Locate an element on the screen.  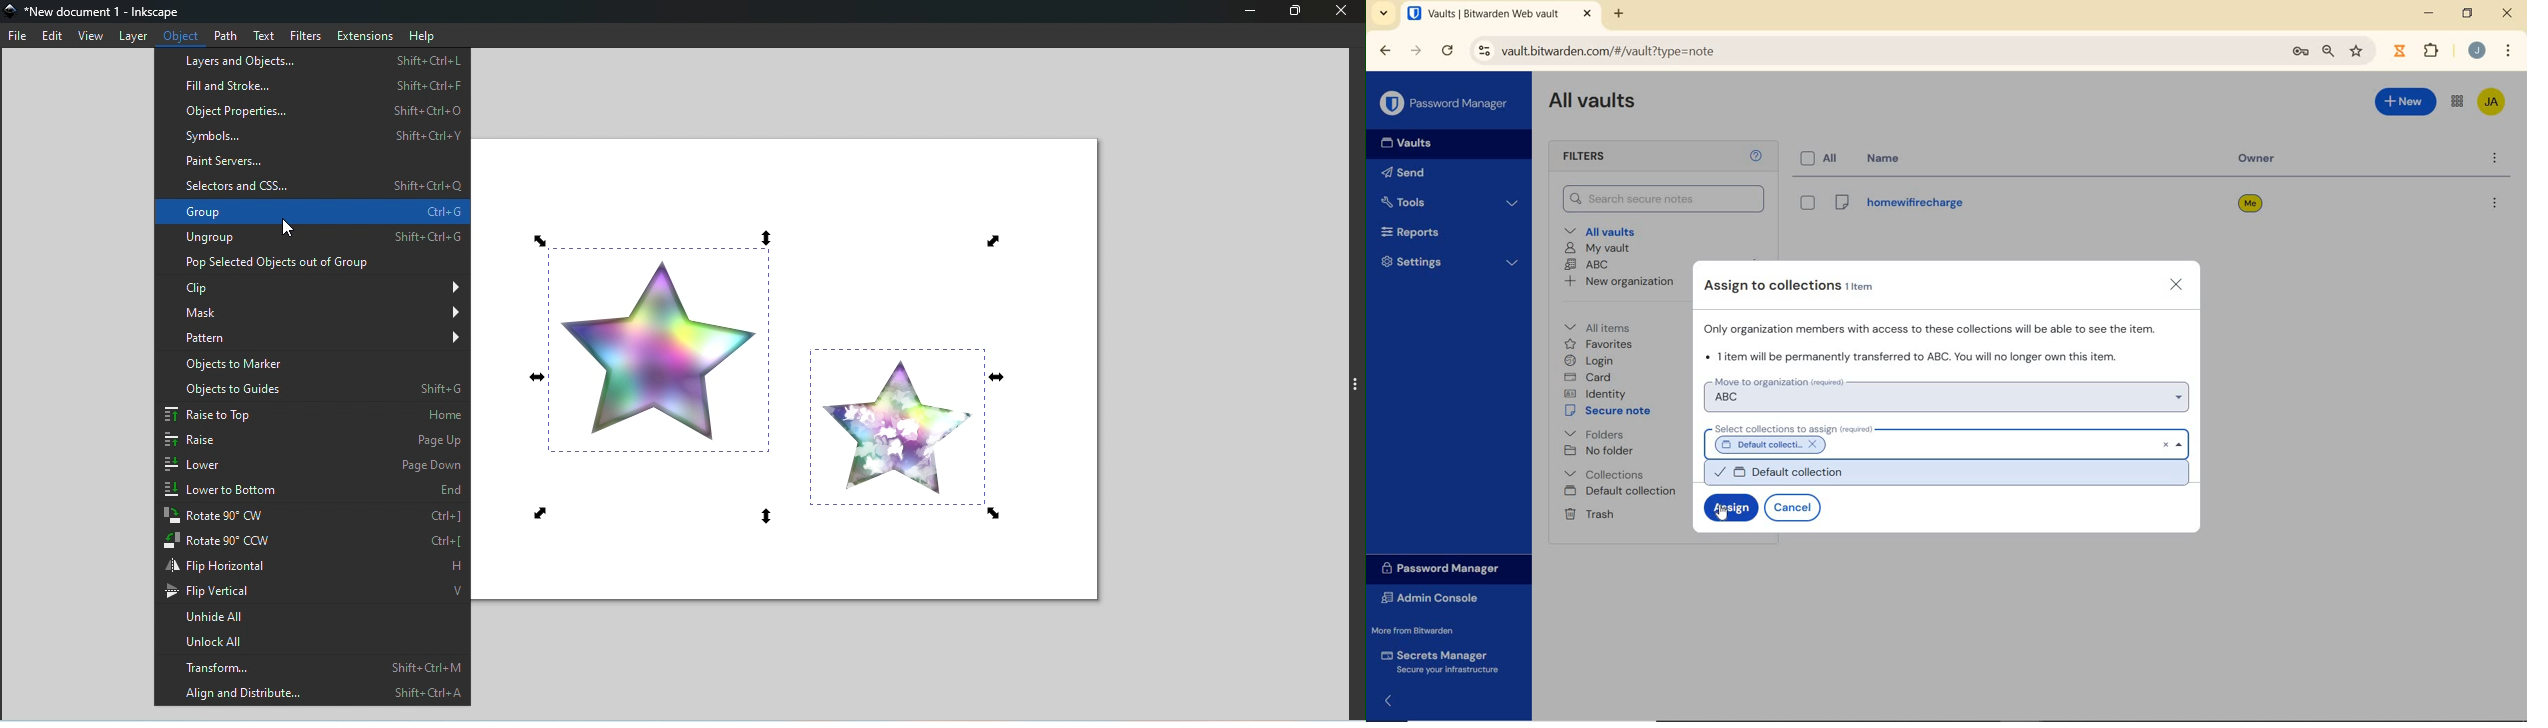
restore is located at coordinates (2468, 13).